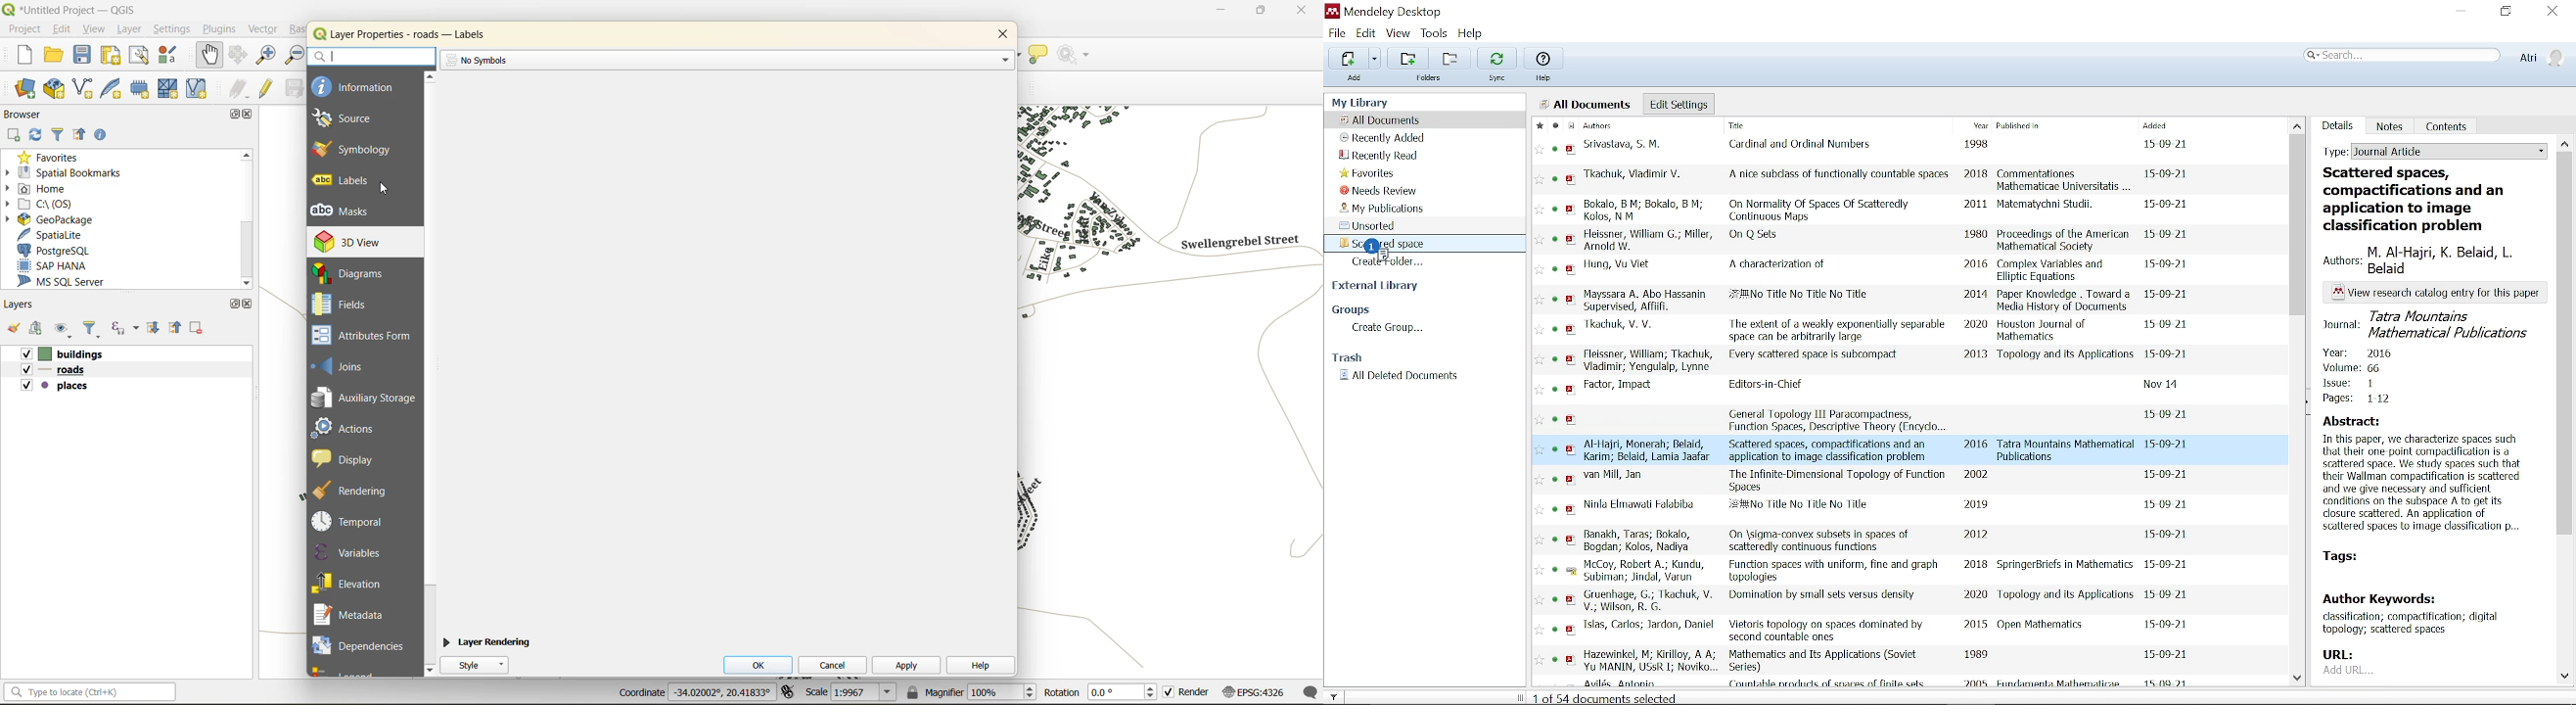 This screenshot has height=728, width=2576. Describe the element at coordinates (268, 57) in the screenshot. I see `zoom in` at that location.